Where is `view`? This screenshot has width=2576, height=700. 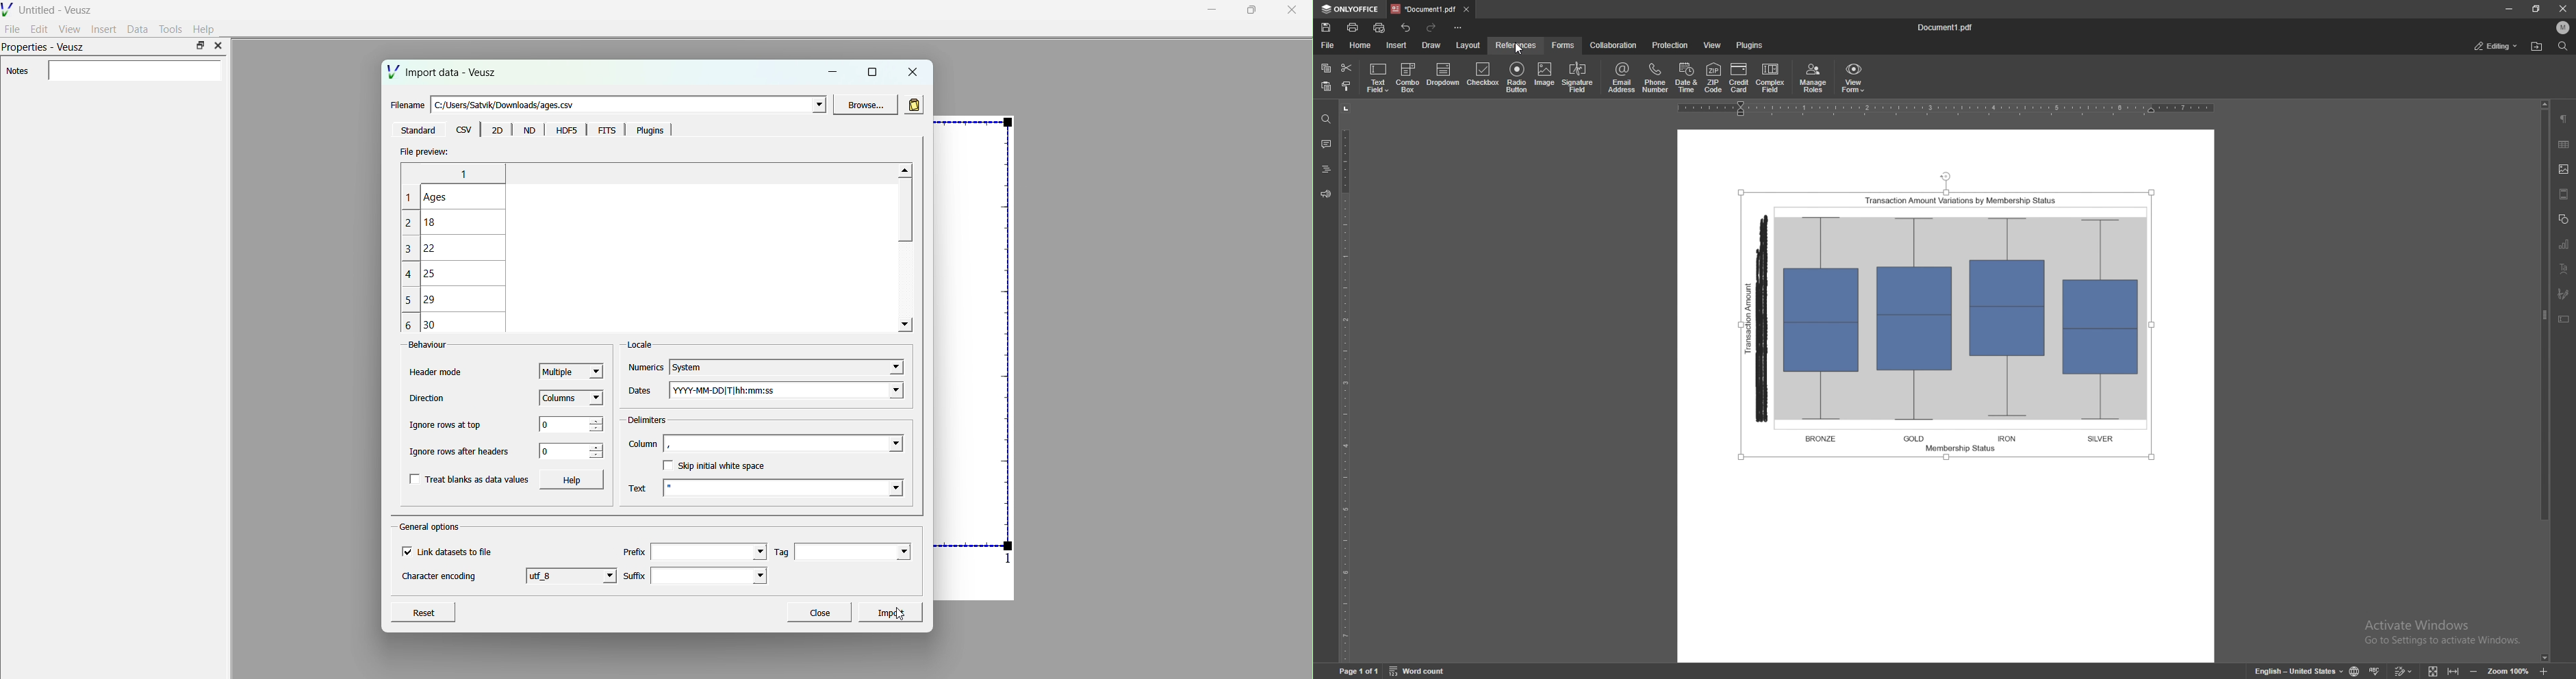
view is located at coordinates (1713, 45).